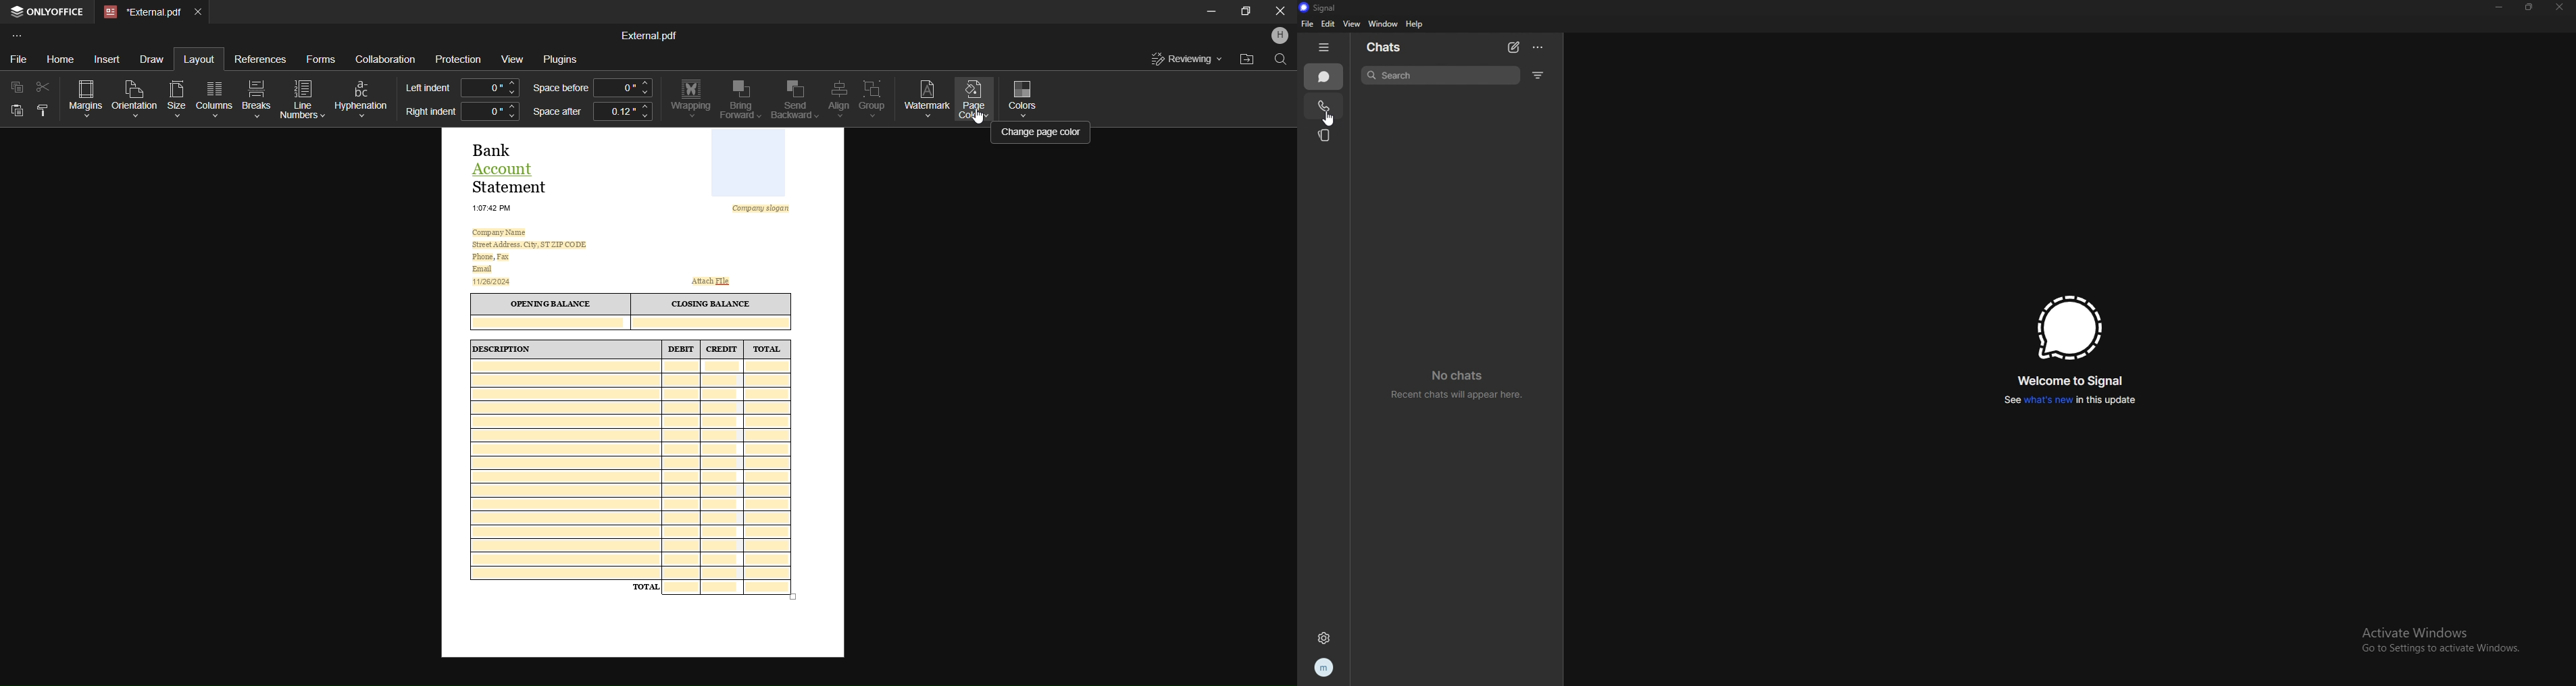  Describe the element at coordinates (143, 13) in the screenshot. I see `External.pdf(Current File Tab)` at that location.